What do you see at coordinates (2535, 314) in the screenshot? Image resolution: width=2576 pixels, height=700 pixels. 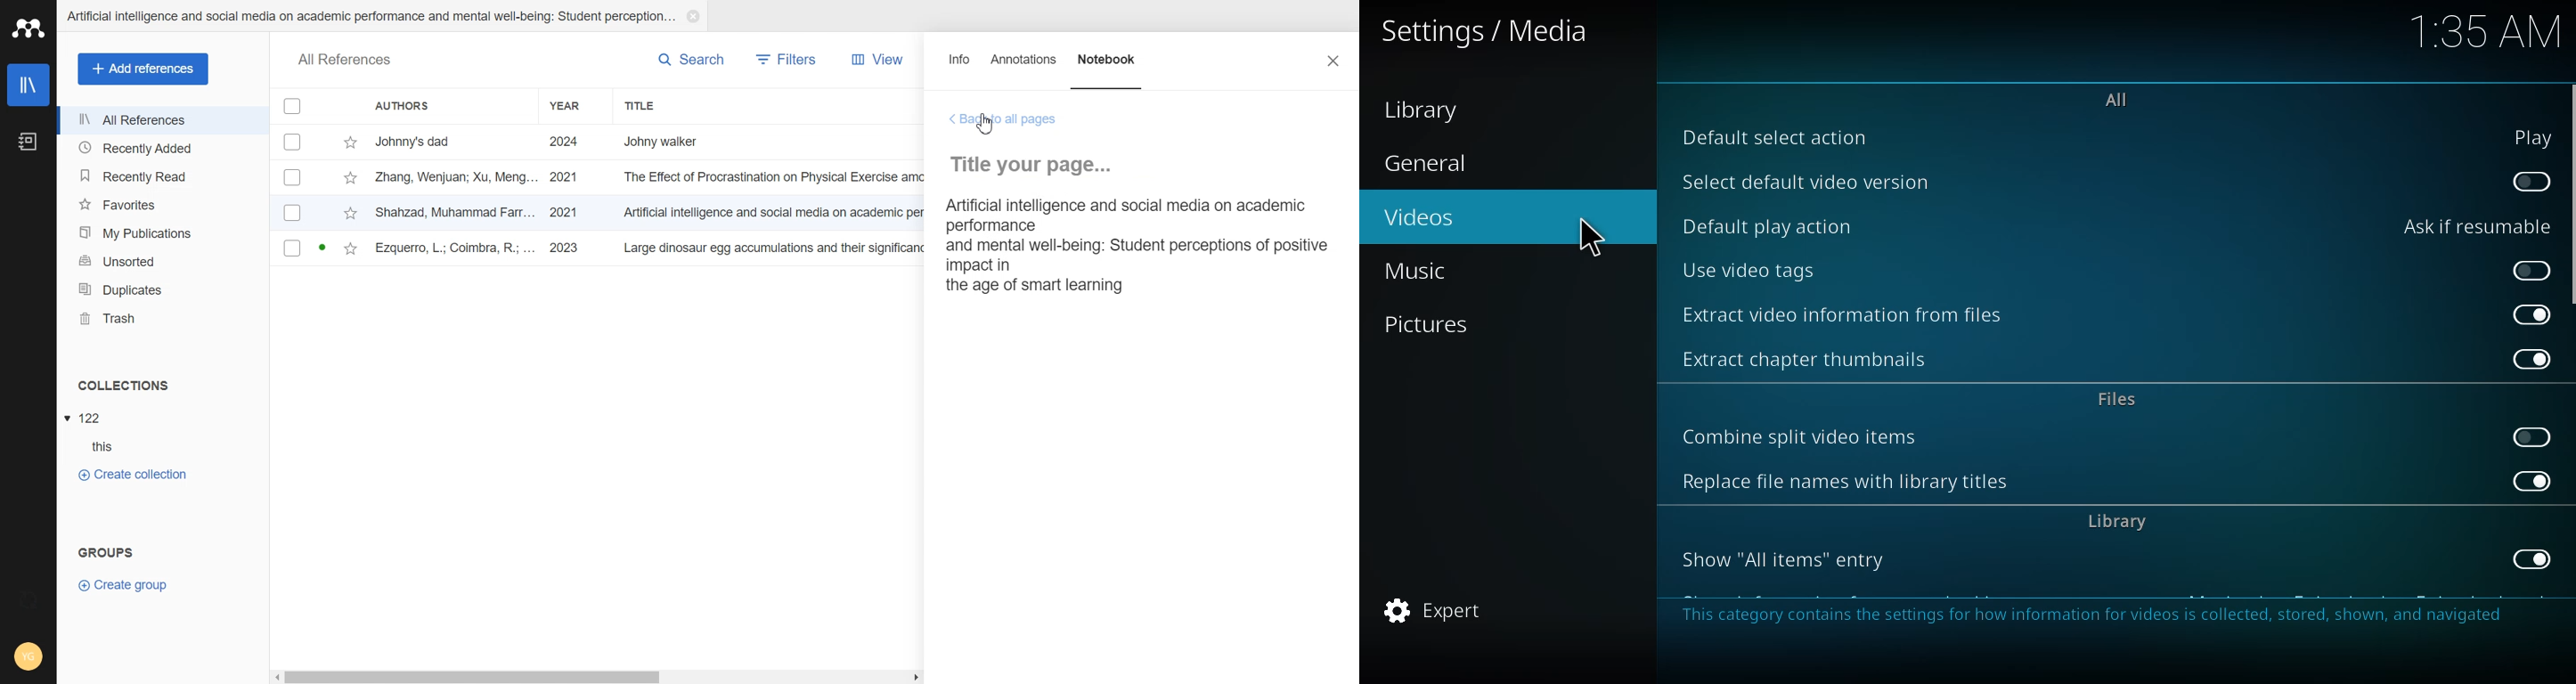 I see `enabled` at bounding box center [2535, 314].